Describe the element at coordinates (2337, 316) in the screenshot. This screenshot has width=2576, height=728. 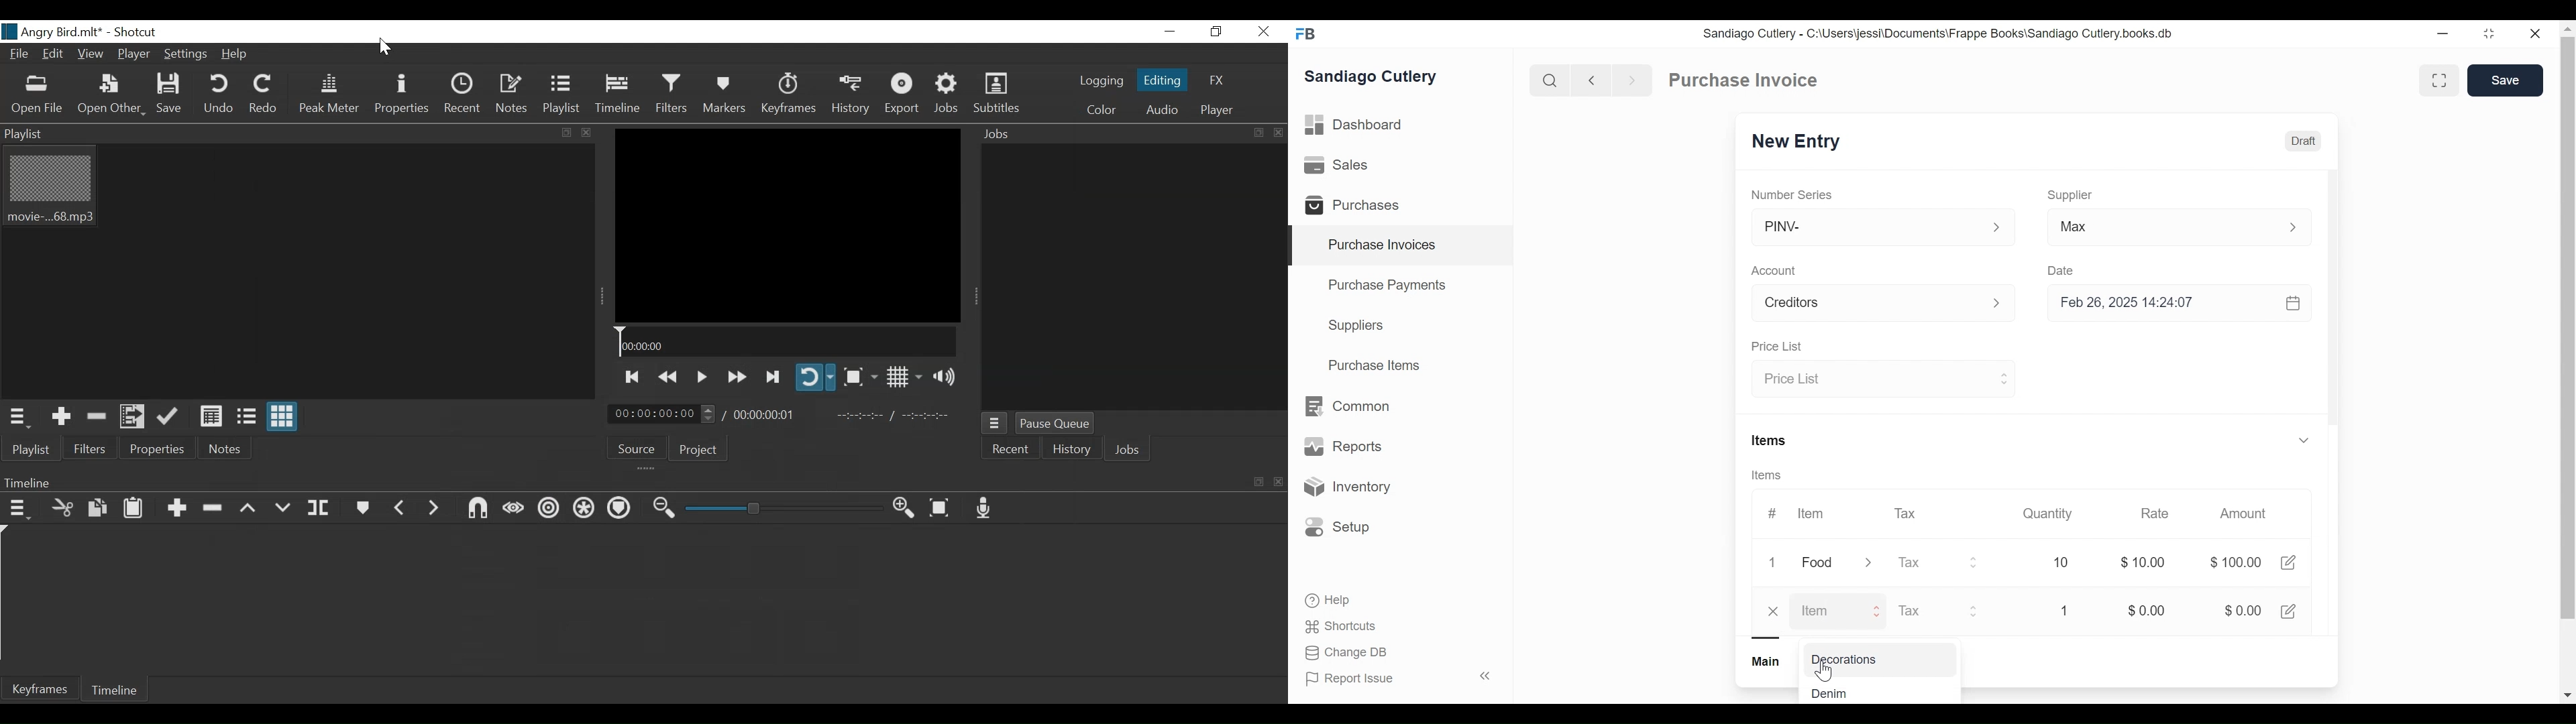
I see `Vertical Scroll bar` at that location.